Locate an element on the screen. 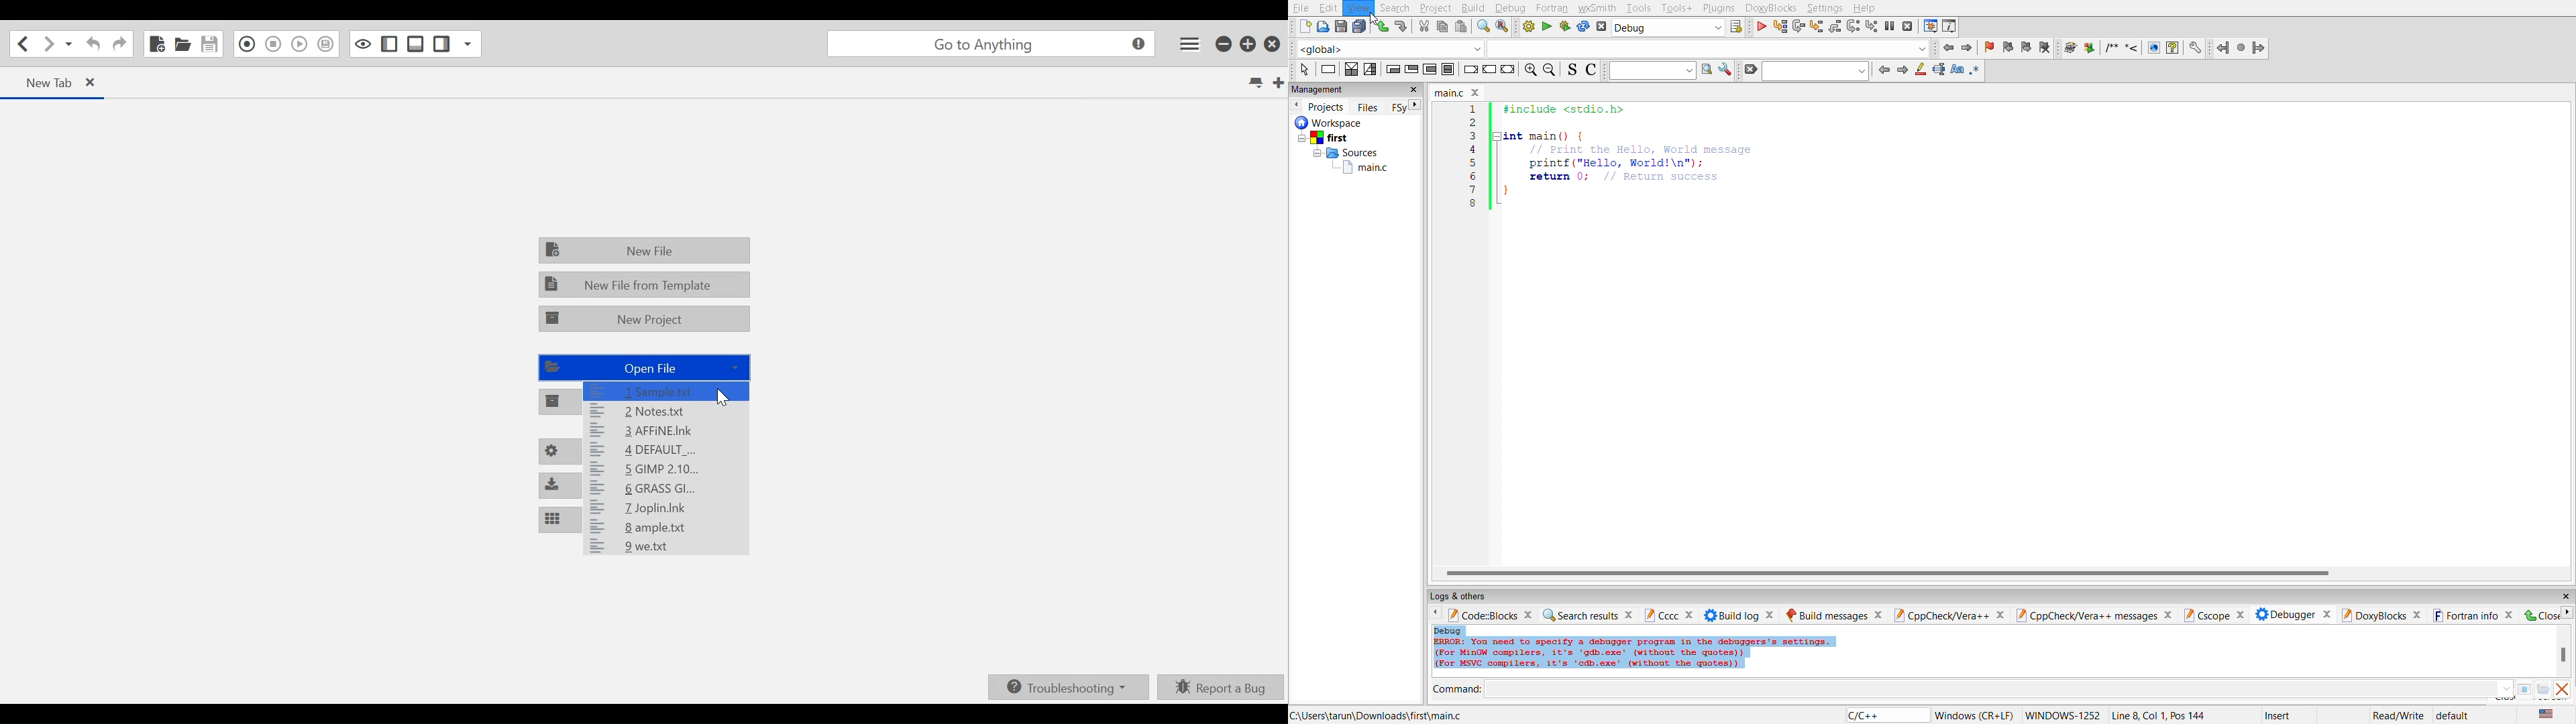  copy is located at coordinates (1440, 27).